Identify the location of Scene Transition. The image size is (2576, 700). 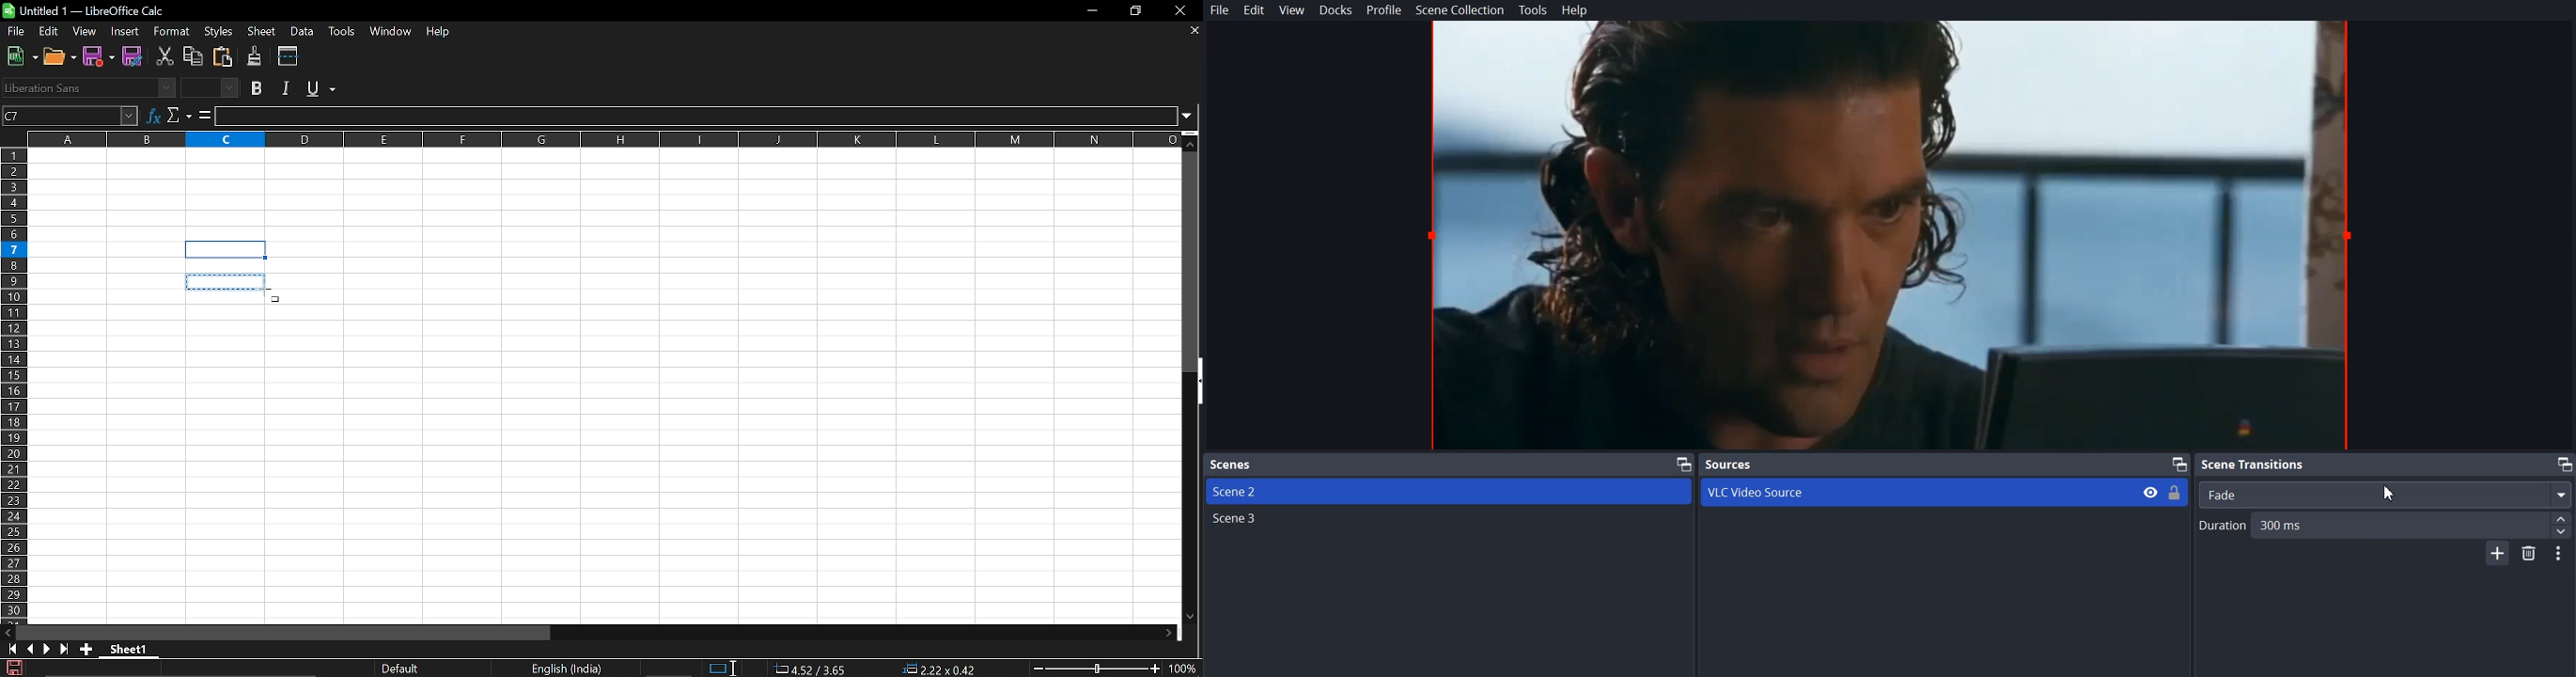
(2384, 464).